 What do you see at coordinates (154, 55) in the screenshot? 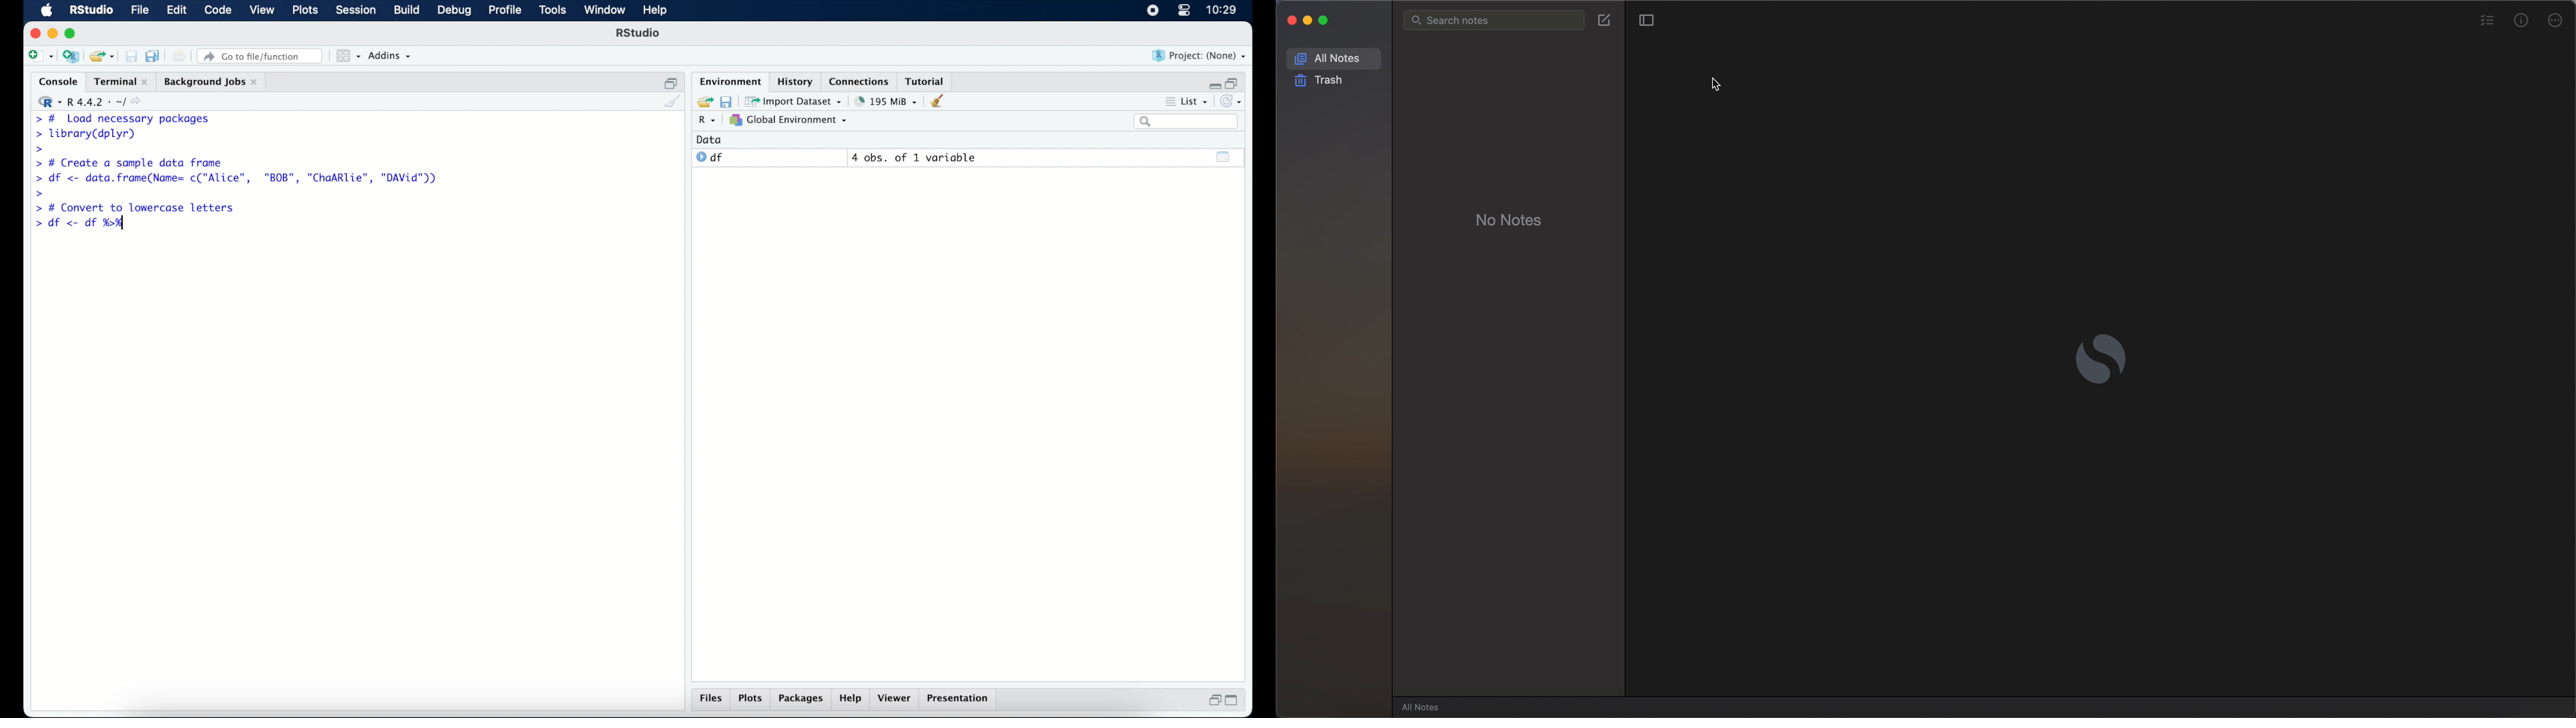
I see `save all documents ` at bounding box center [154, 55].